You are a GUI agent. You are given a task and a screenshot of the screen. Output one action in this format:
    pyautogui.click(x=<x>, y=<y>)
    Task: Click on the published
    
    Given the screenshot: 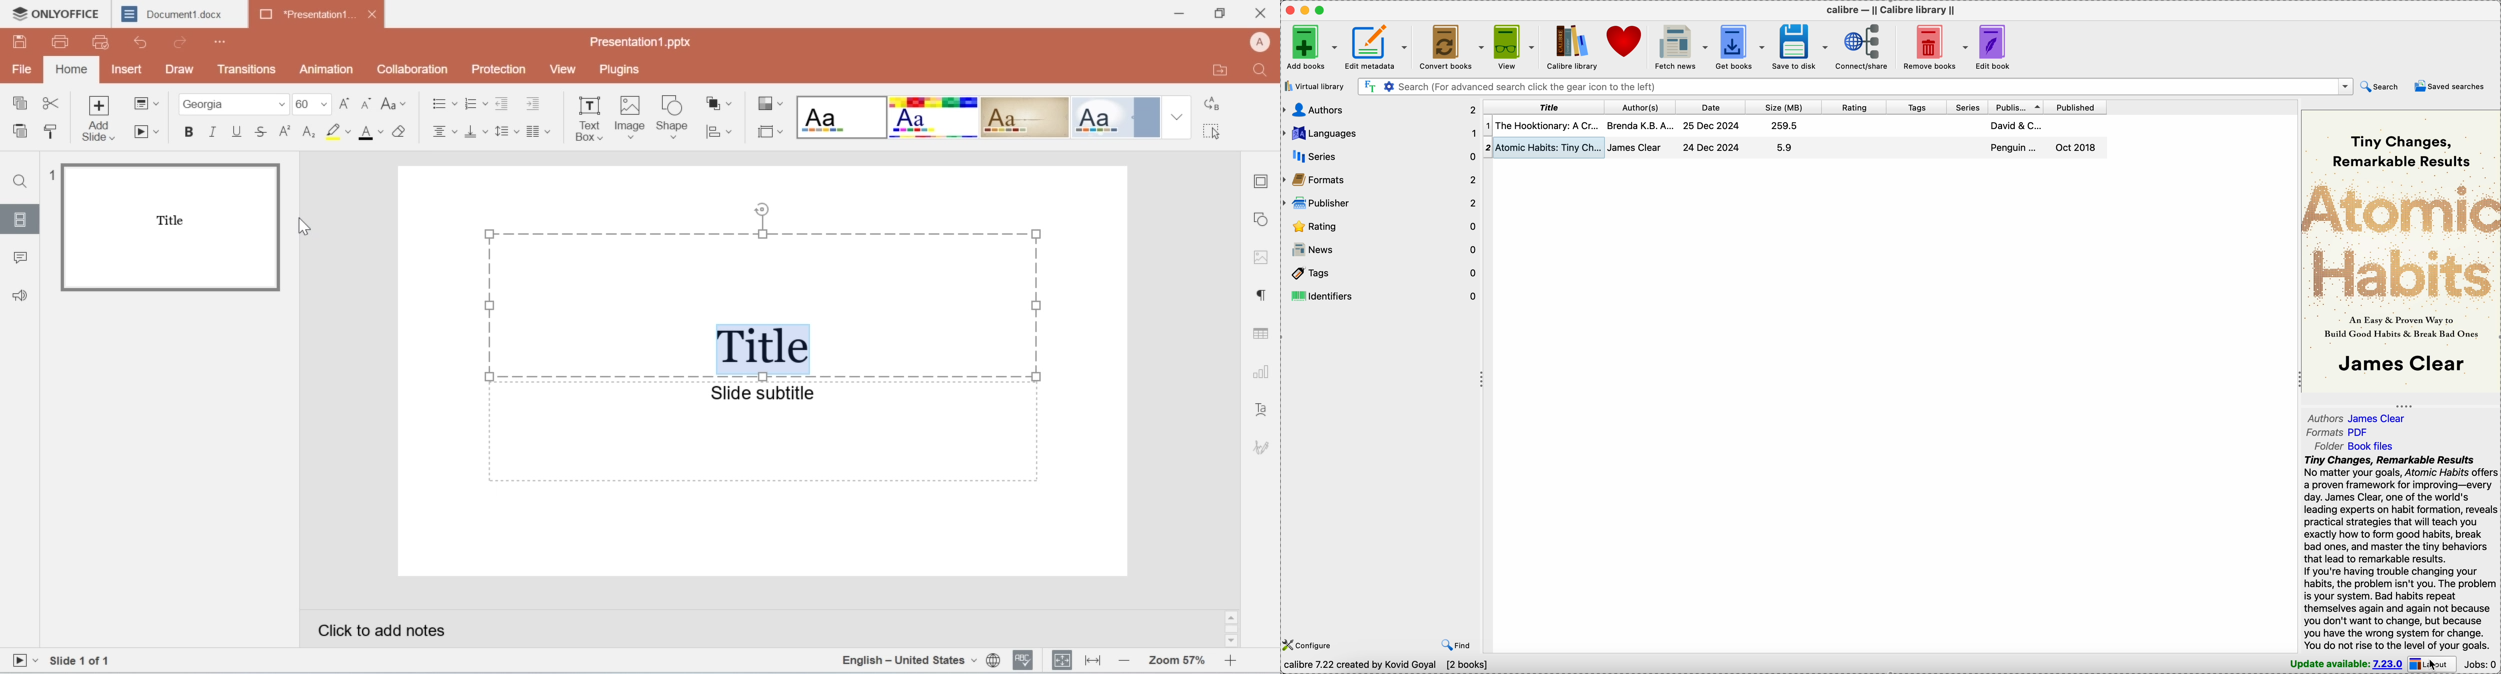 What is the action you would take?
    pyautogui.click(x=2077, y=107)
    